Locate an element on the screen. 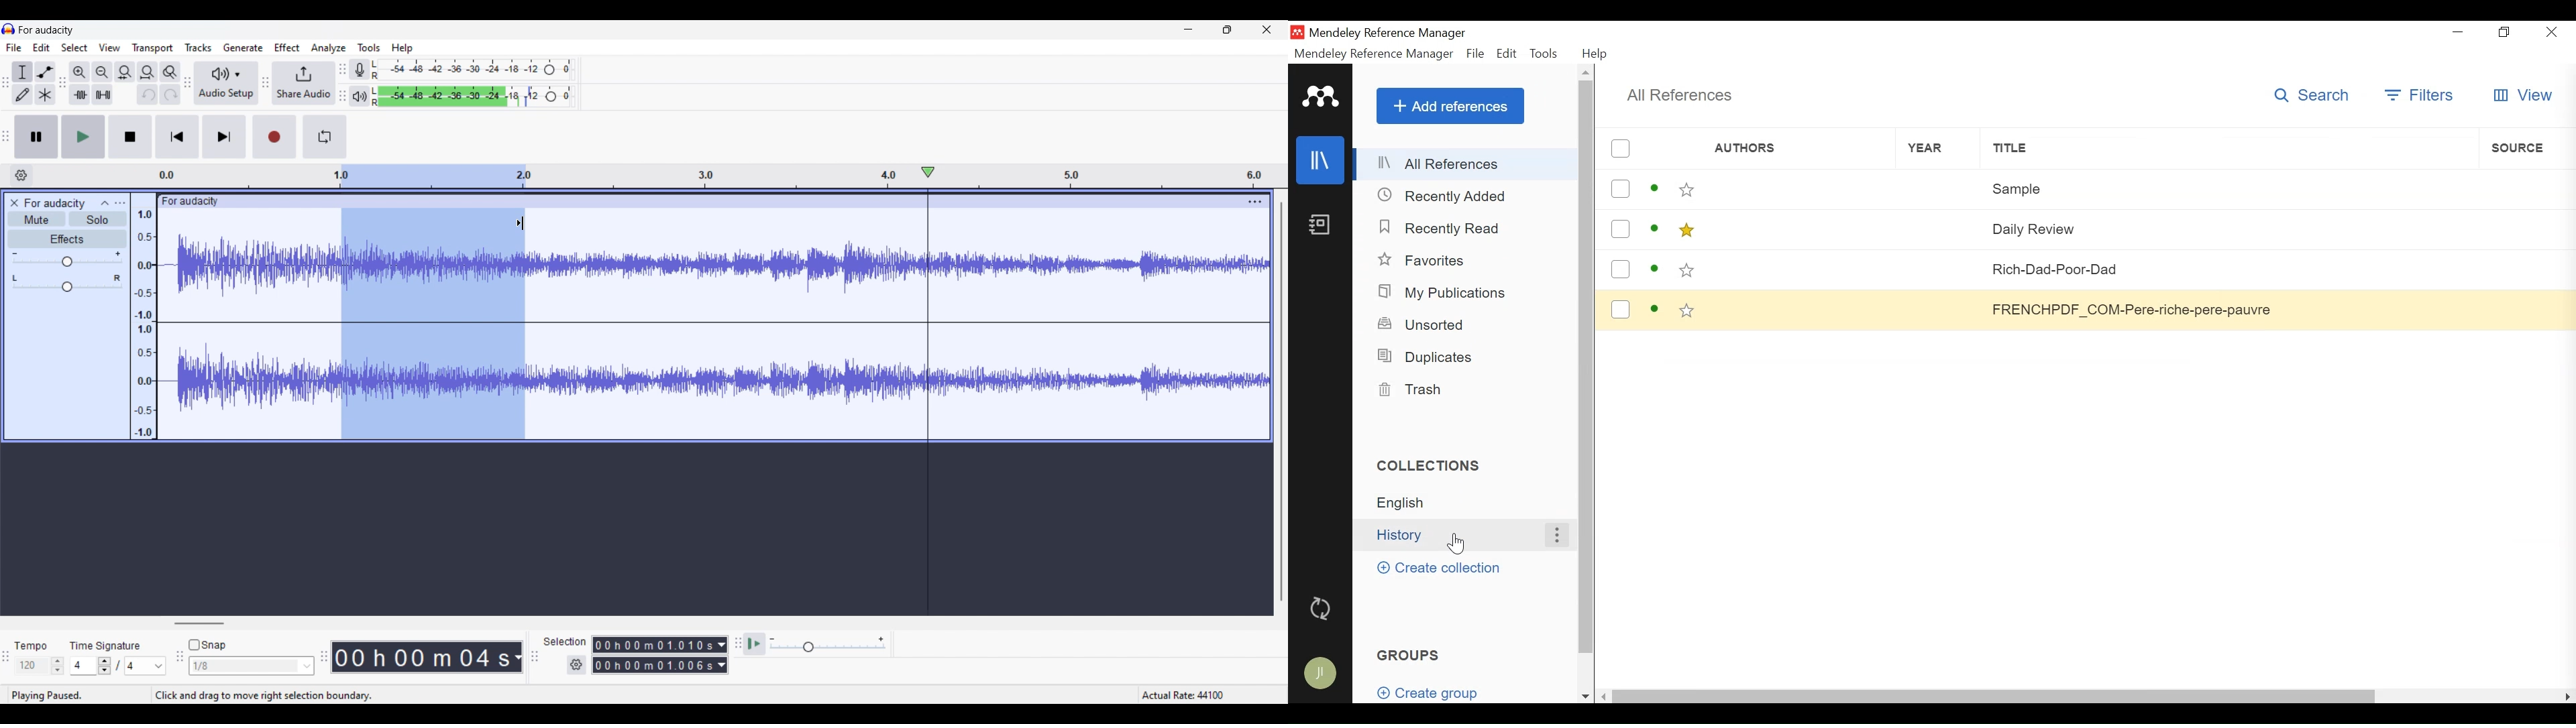  Search is located at coordinates (2316, 95).